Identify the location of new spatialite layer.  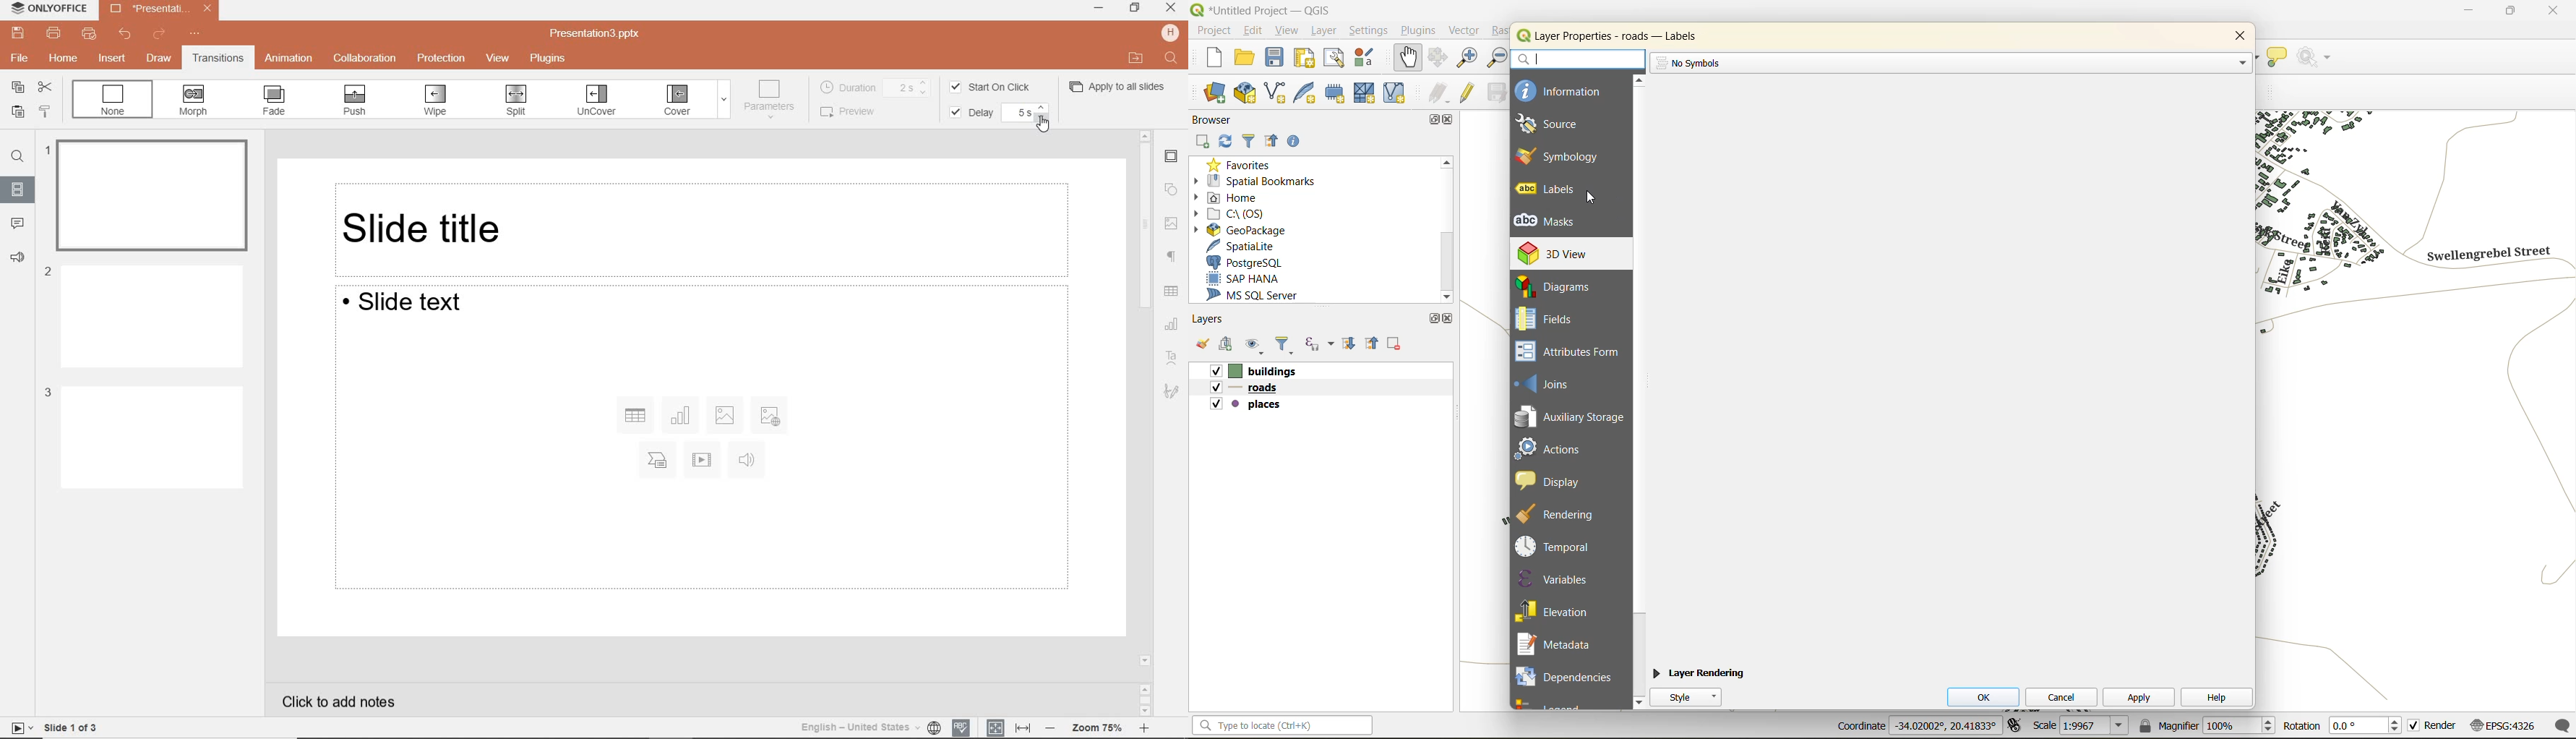
(1309, 95).